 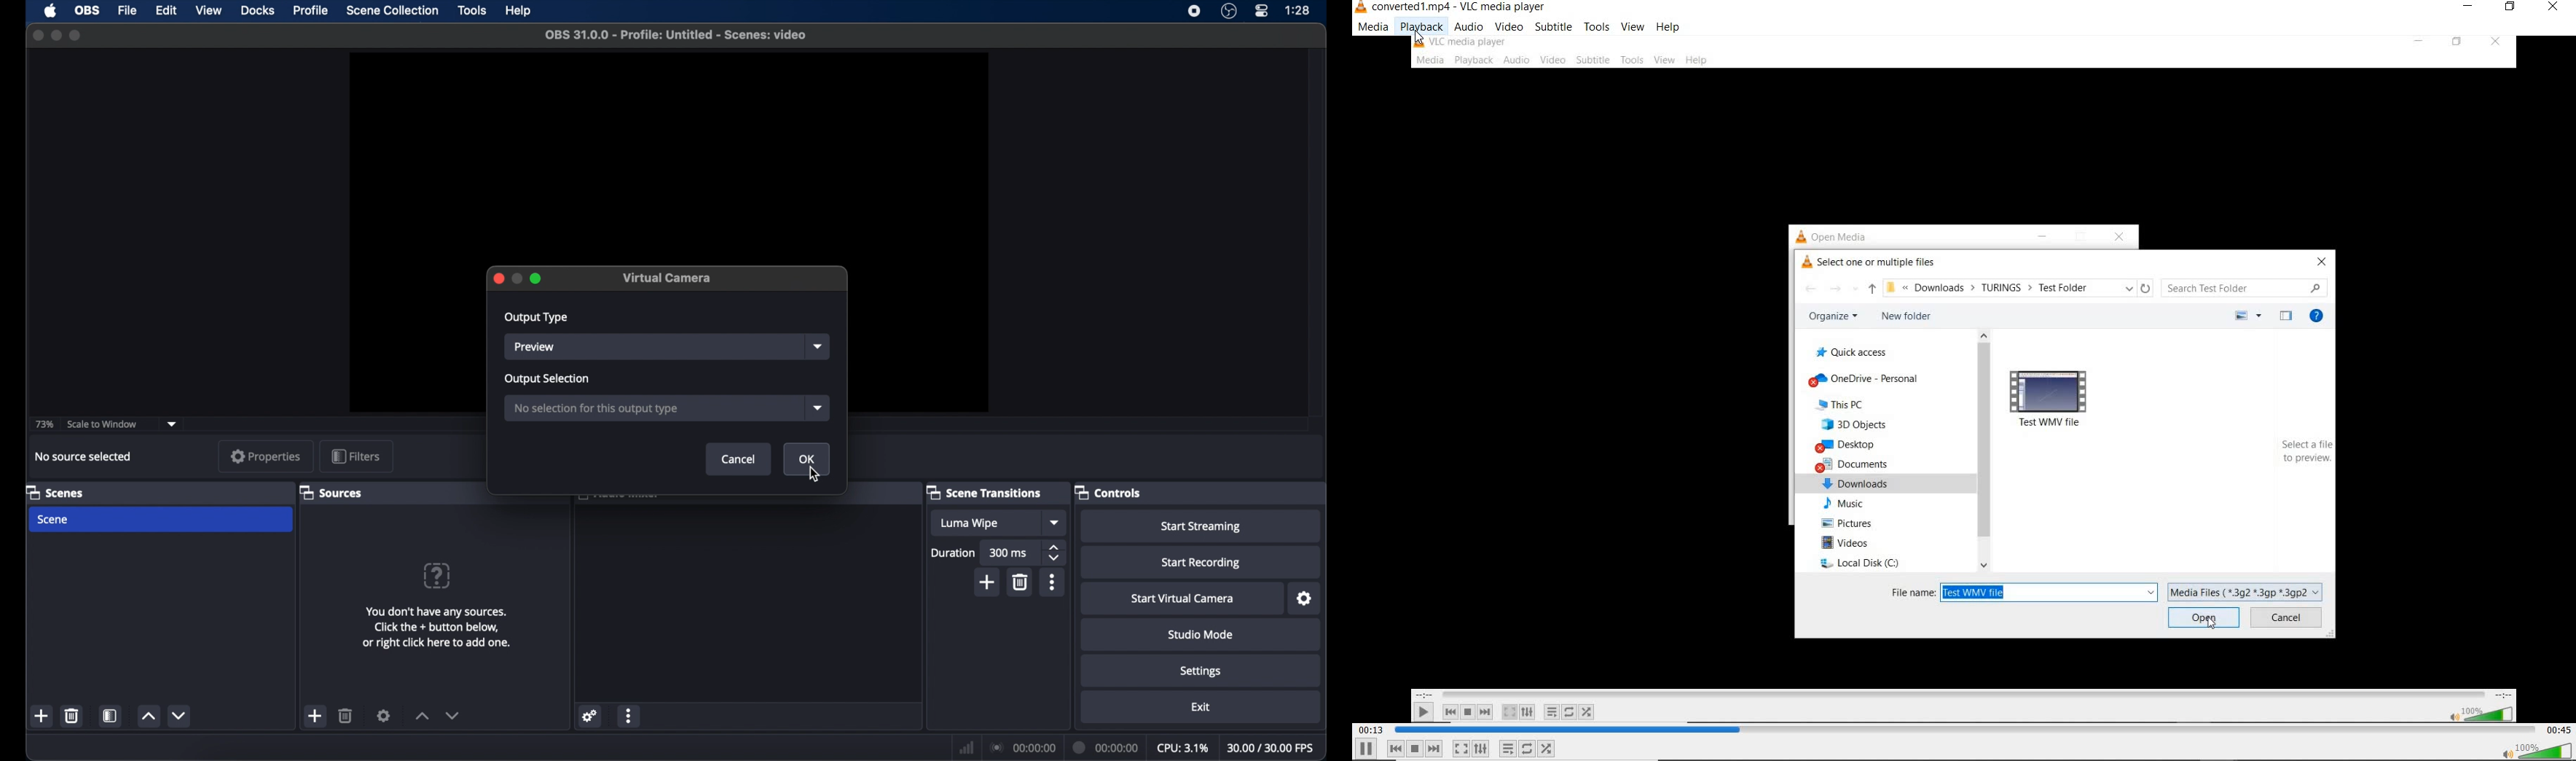 What do you see at coordinates (1415, 748) in the screenshot?
I see `stop` at bounding box center [1415, 748].